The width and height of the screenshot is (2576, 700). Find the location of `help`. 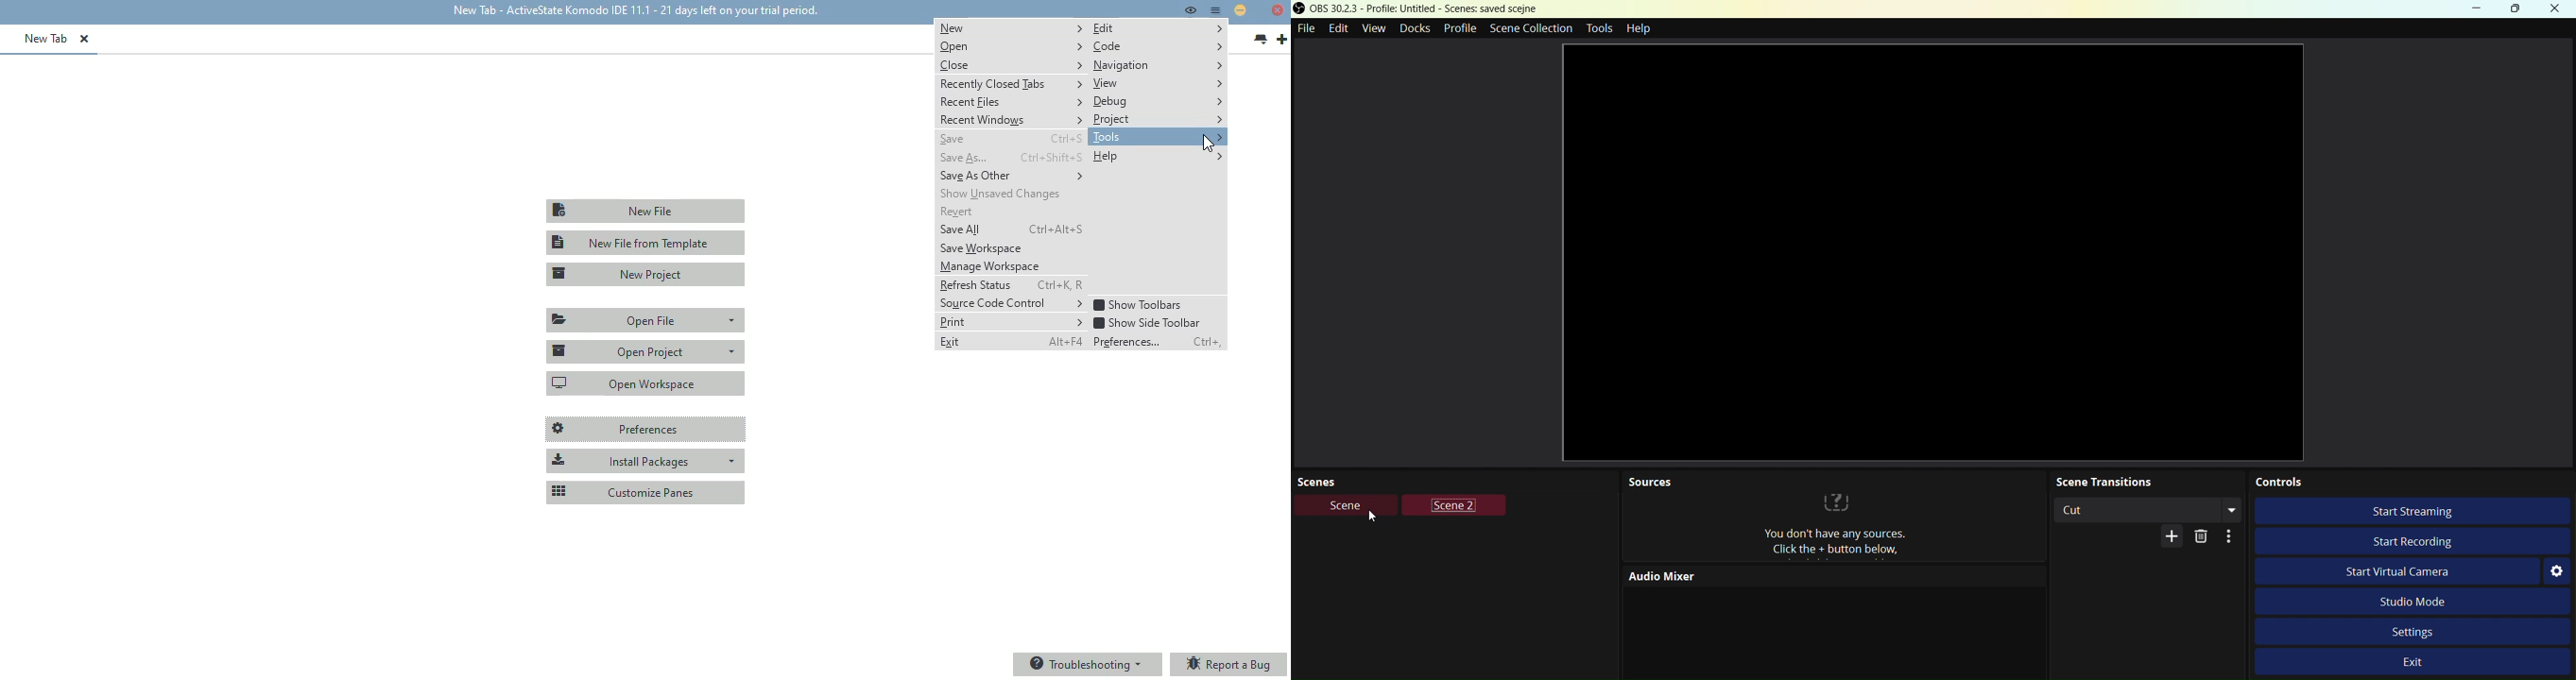

help is located at coordinates (1157, 156).